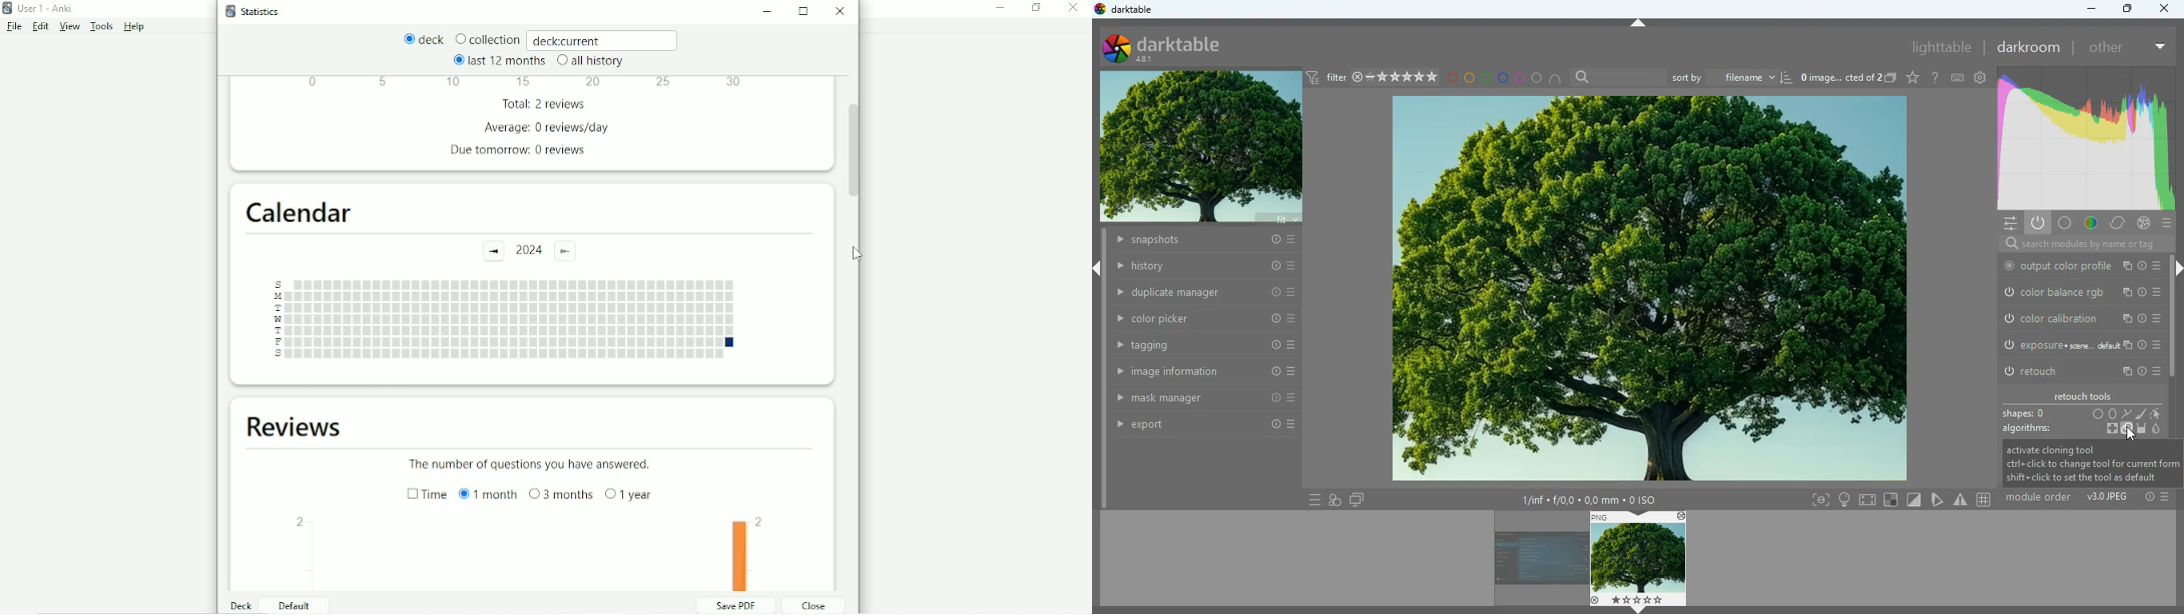 This screenshot has width=2184, height=616. I want to click on Previous, so click(492, 249).